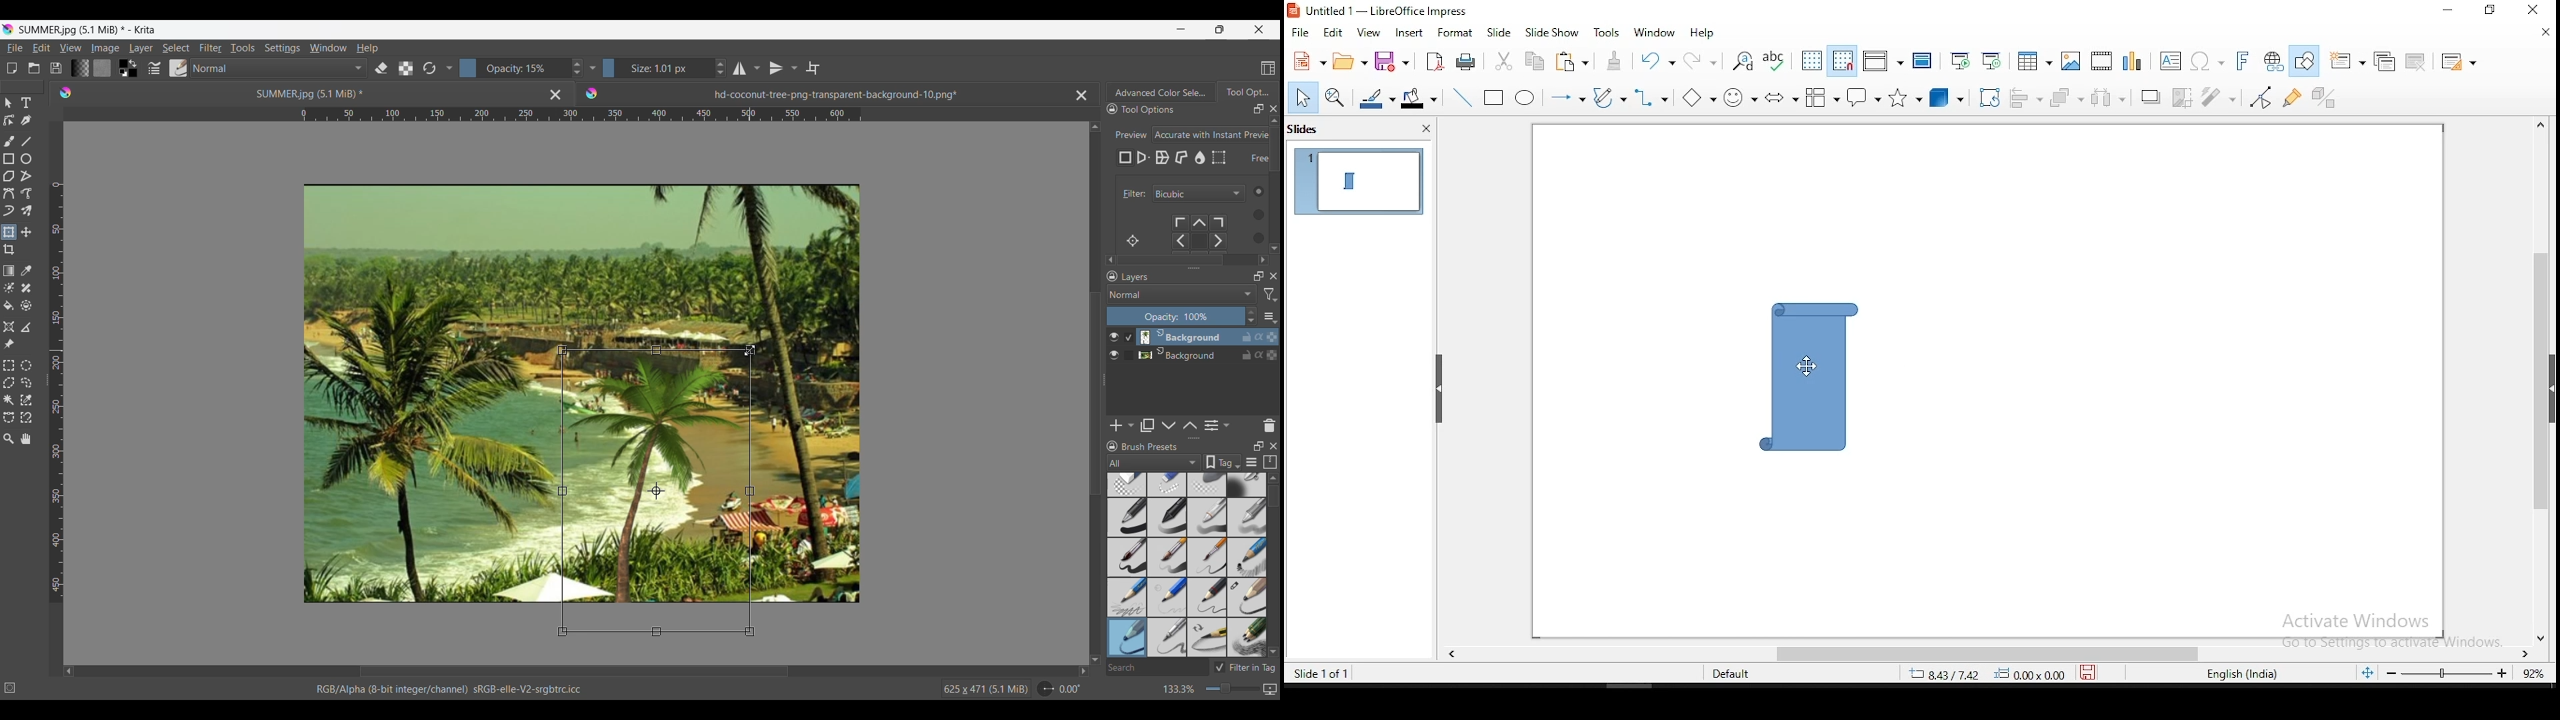 The height and width of the screenshot is (728, 2576). What do you see at coordinates (449, 68) in the screenshot?
I see `Consolidated toolbar` at bounding box center [449, 68].